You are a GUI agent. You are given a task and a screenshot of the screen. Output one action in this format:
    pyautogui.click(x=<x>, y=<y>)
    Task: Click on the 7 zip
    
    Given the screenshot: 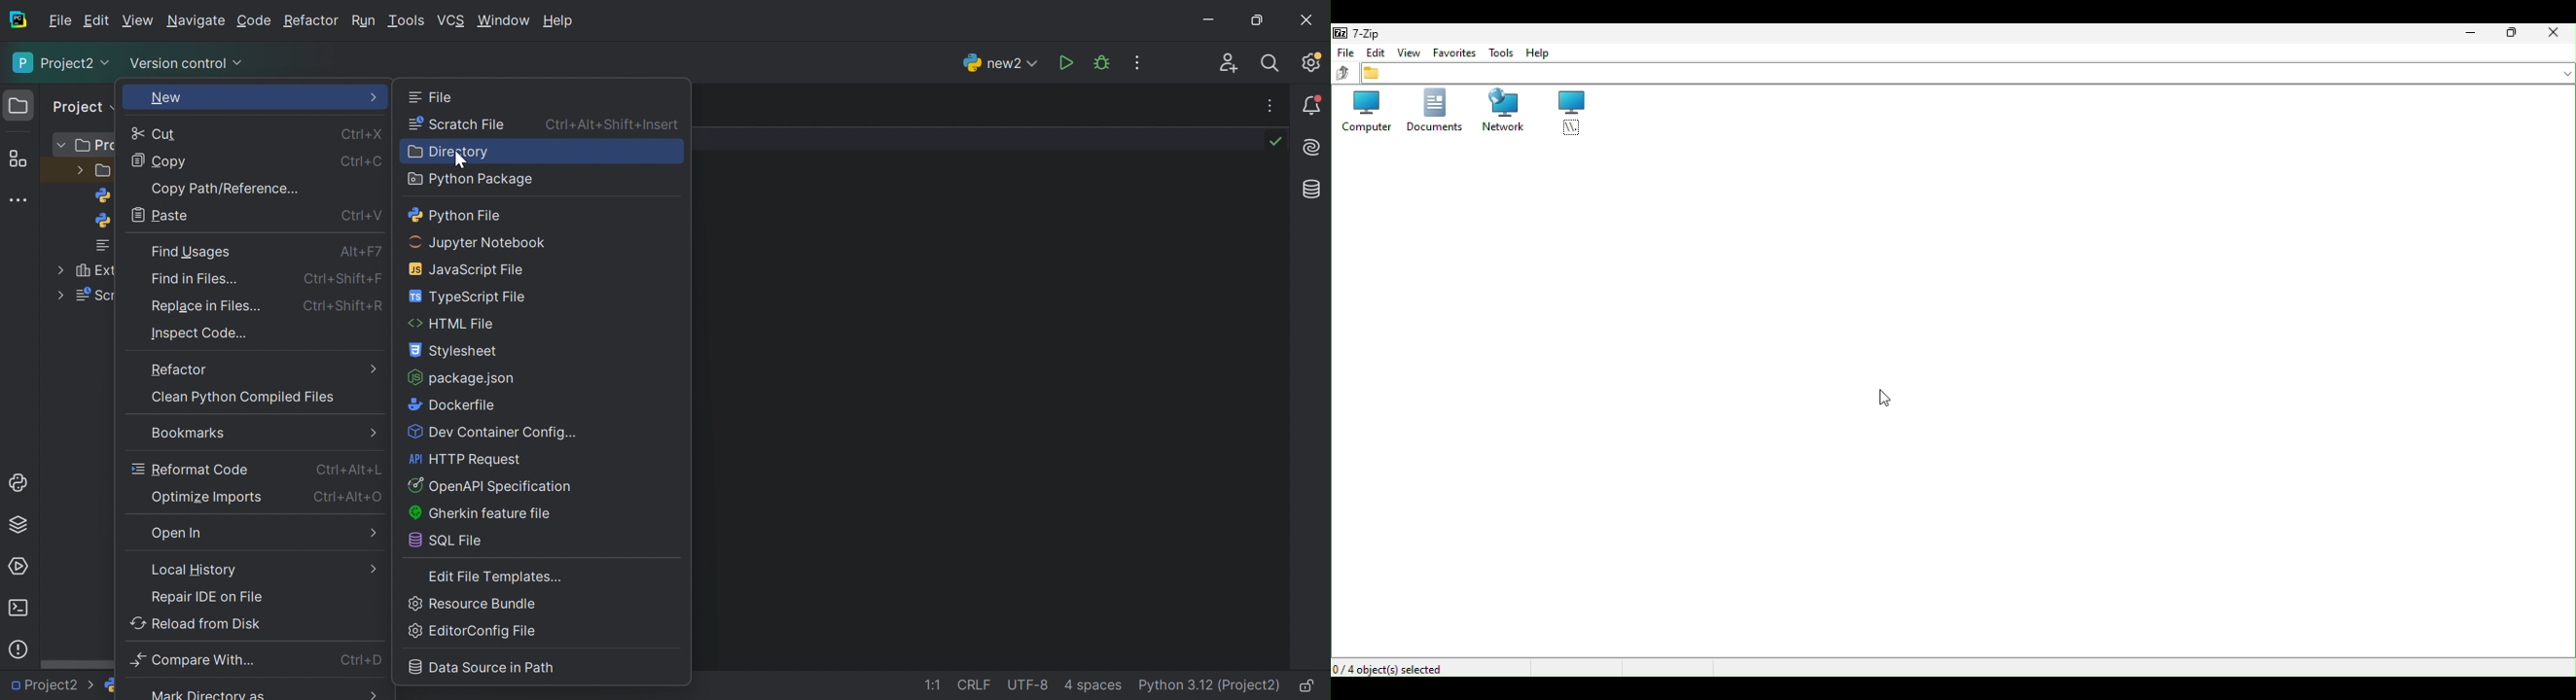 What is the action you would take?
    pyautogui.click(x=1354, y=32)
    